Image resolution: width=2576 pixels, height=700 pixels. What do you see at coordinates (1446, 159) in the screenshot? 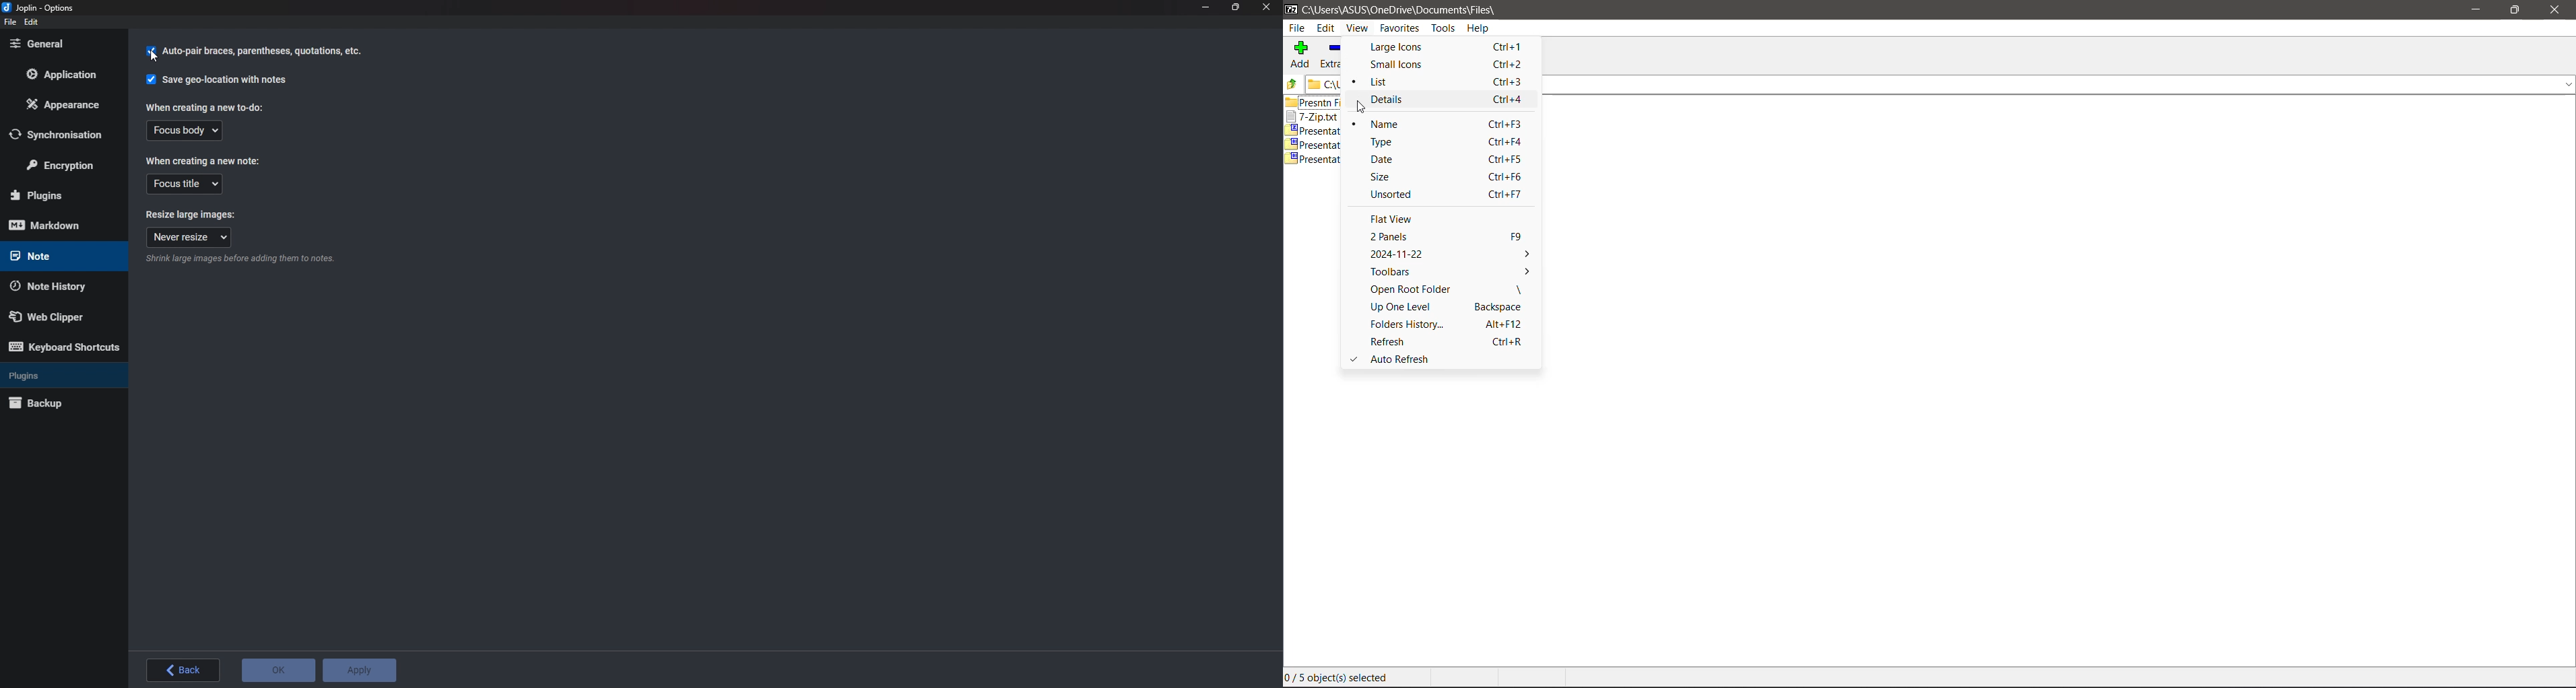
I see `Date` at bounding box center [1446, 159].